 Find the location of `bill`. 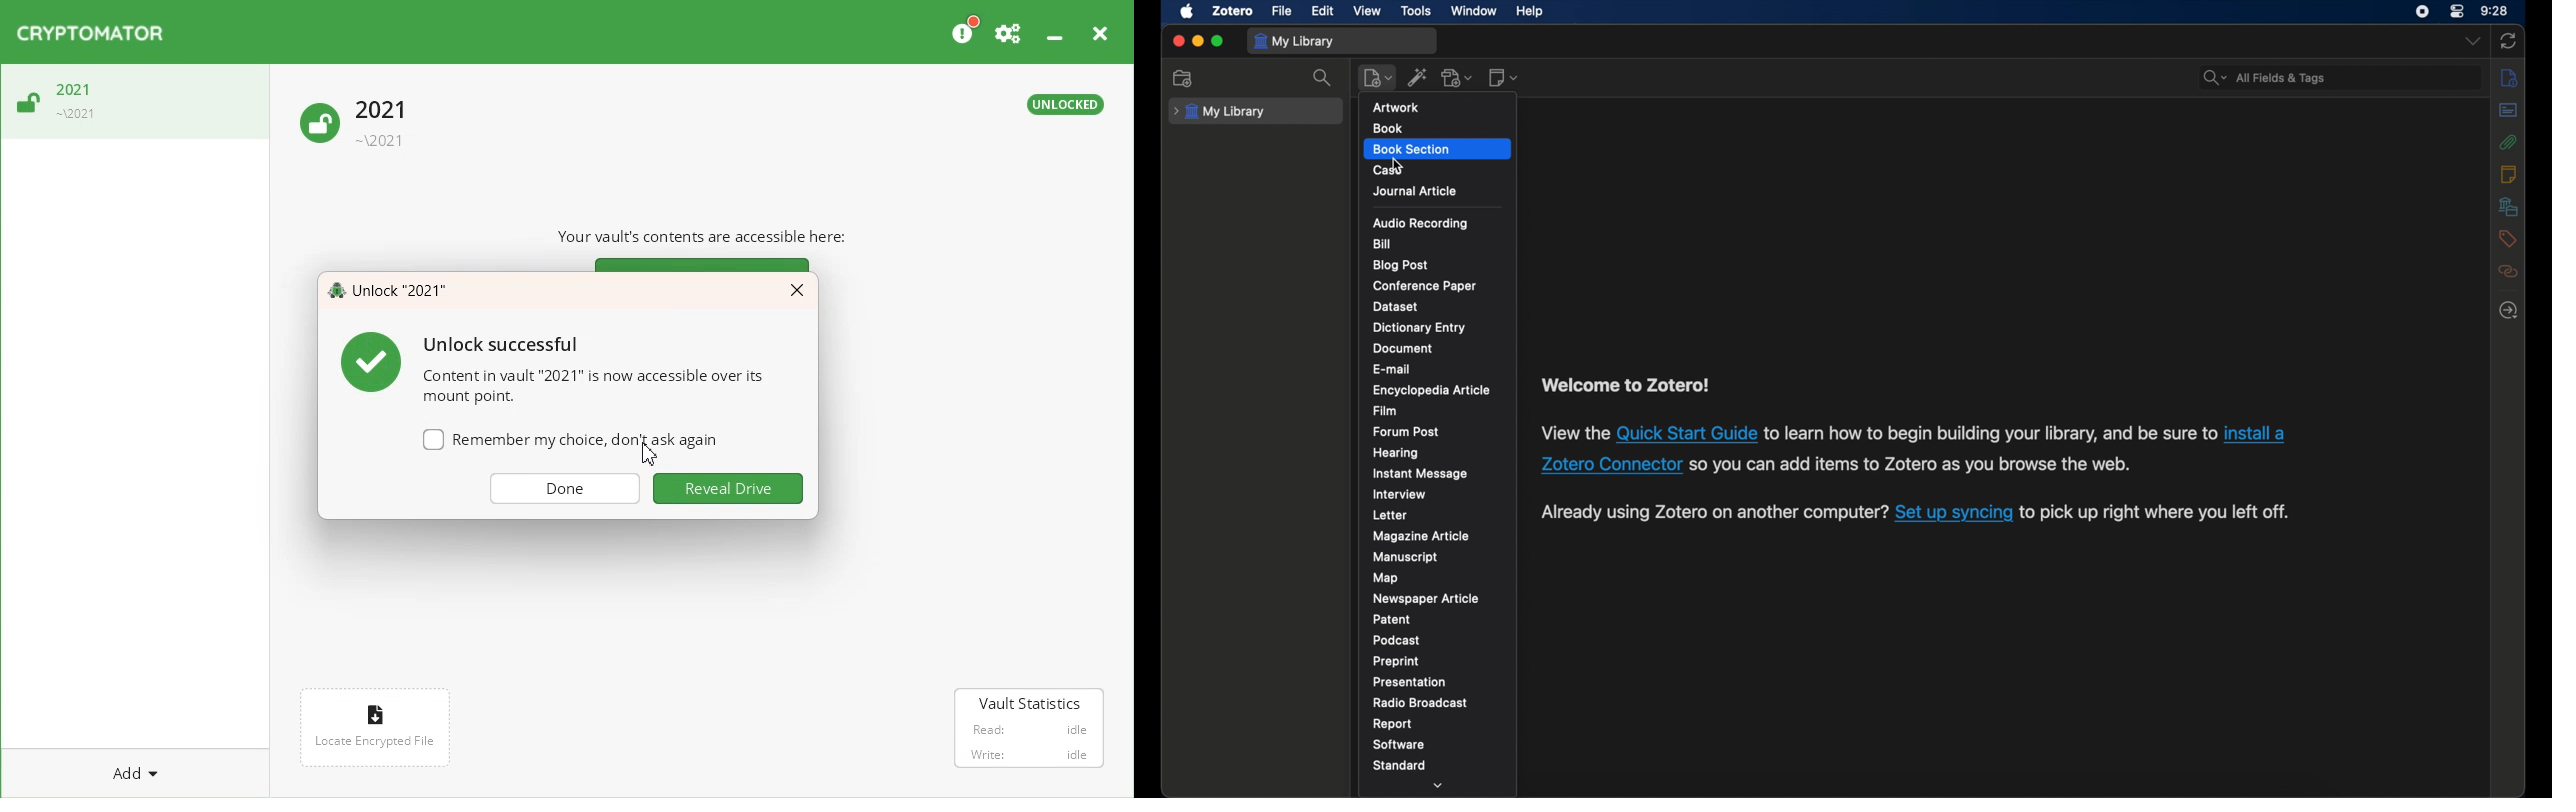

bill is located at coordinates (1382, 243).